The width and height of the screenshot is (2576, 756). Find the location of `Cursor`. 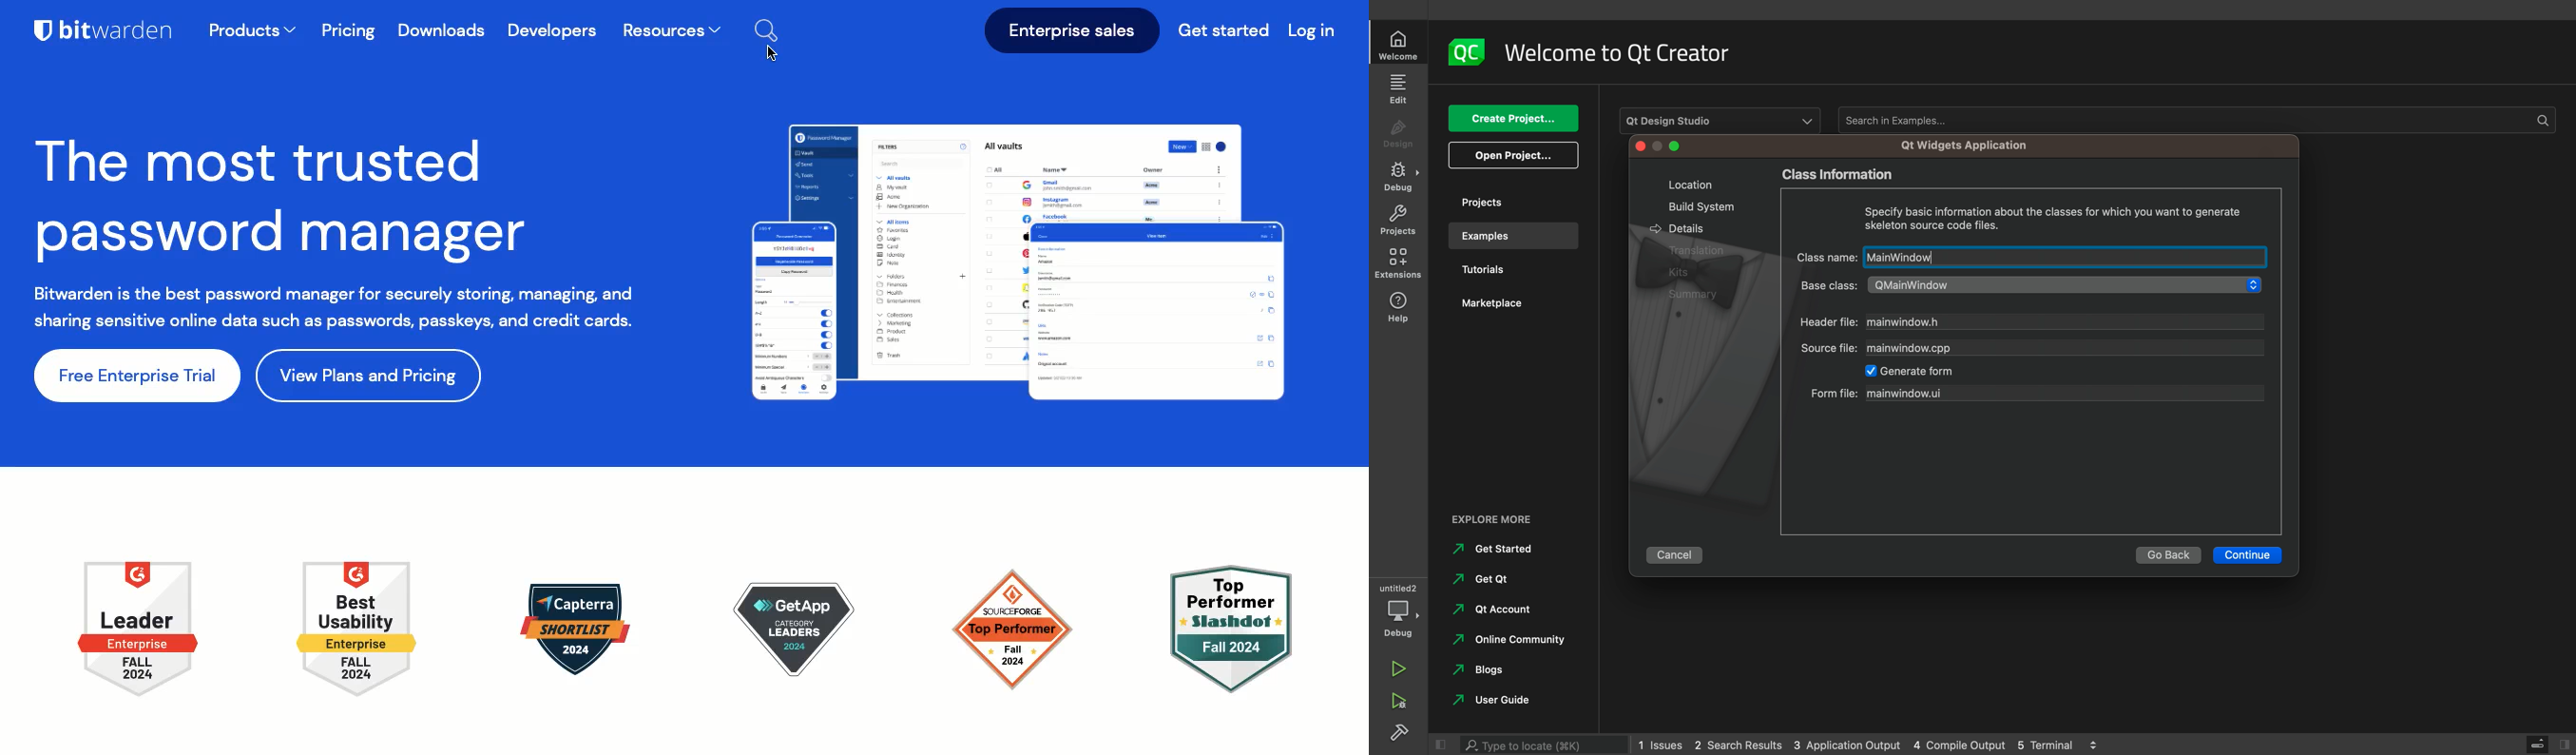

Cursor is located at coordinates (768, 57).